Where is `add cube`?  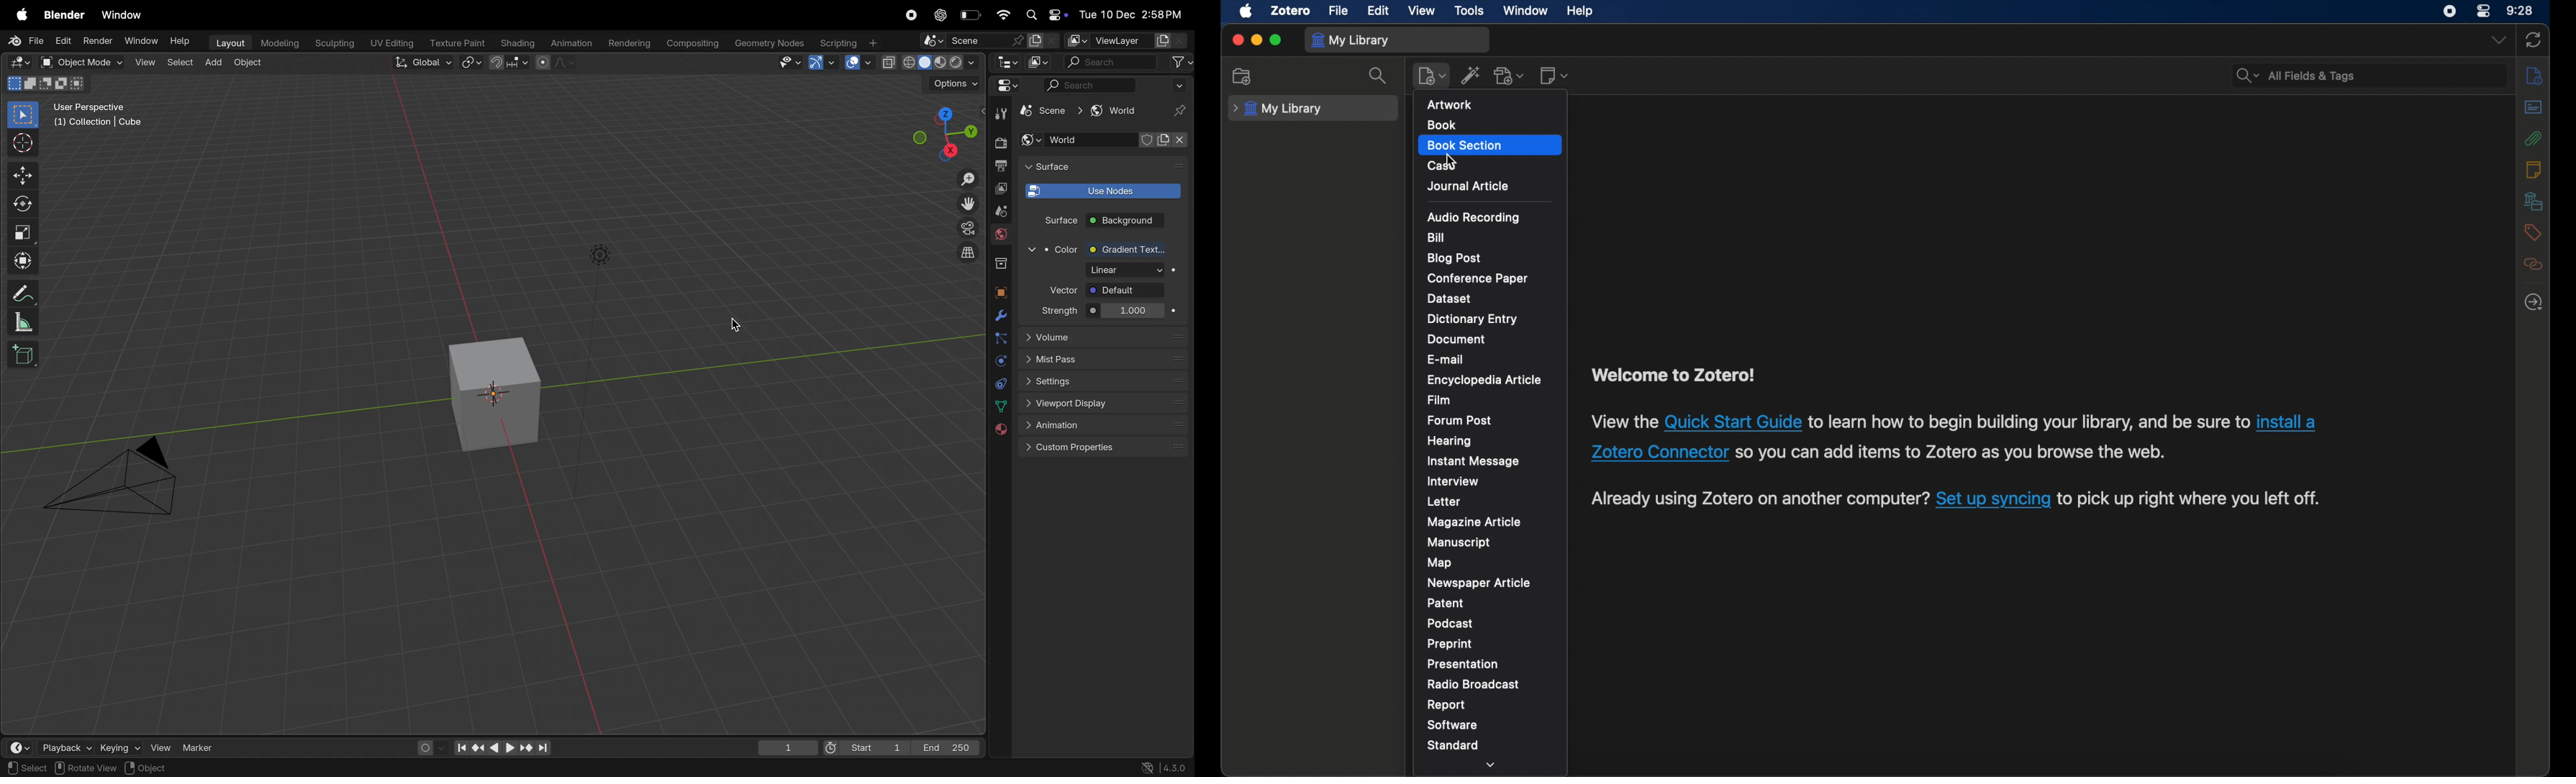
add cube is located at coordinates (26, 355).